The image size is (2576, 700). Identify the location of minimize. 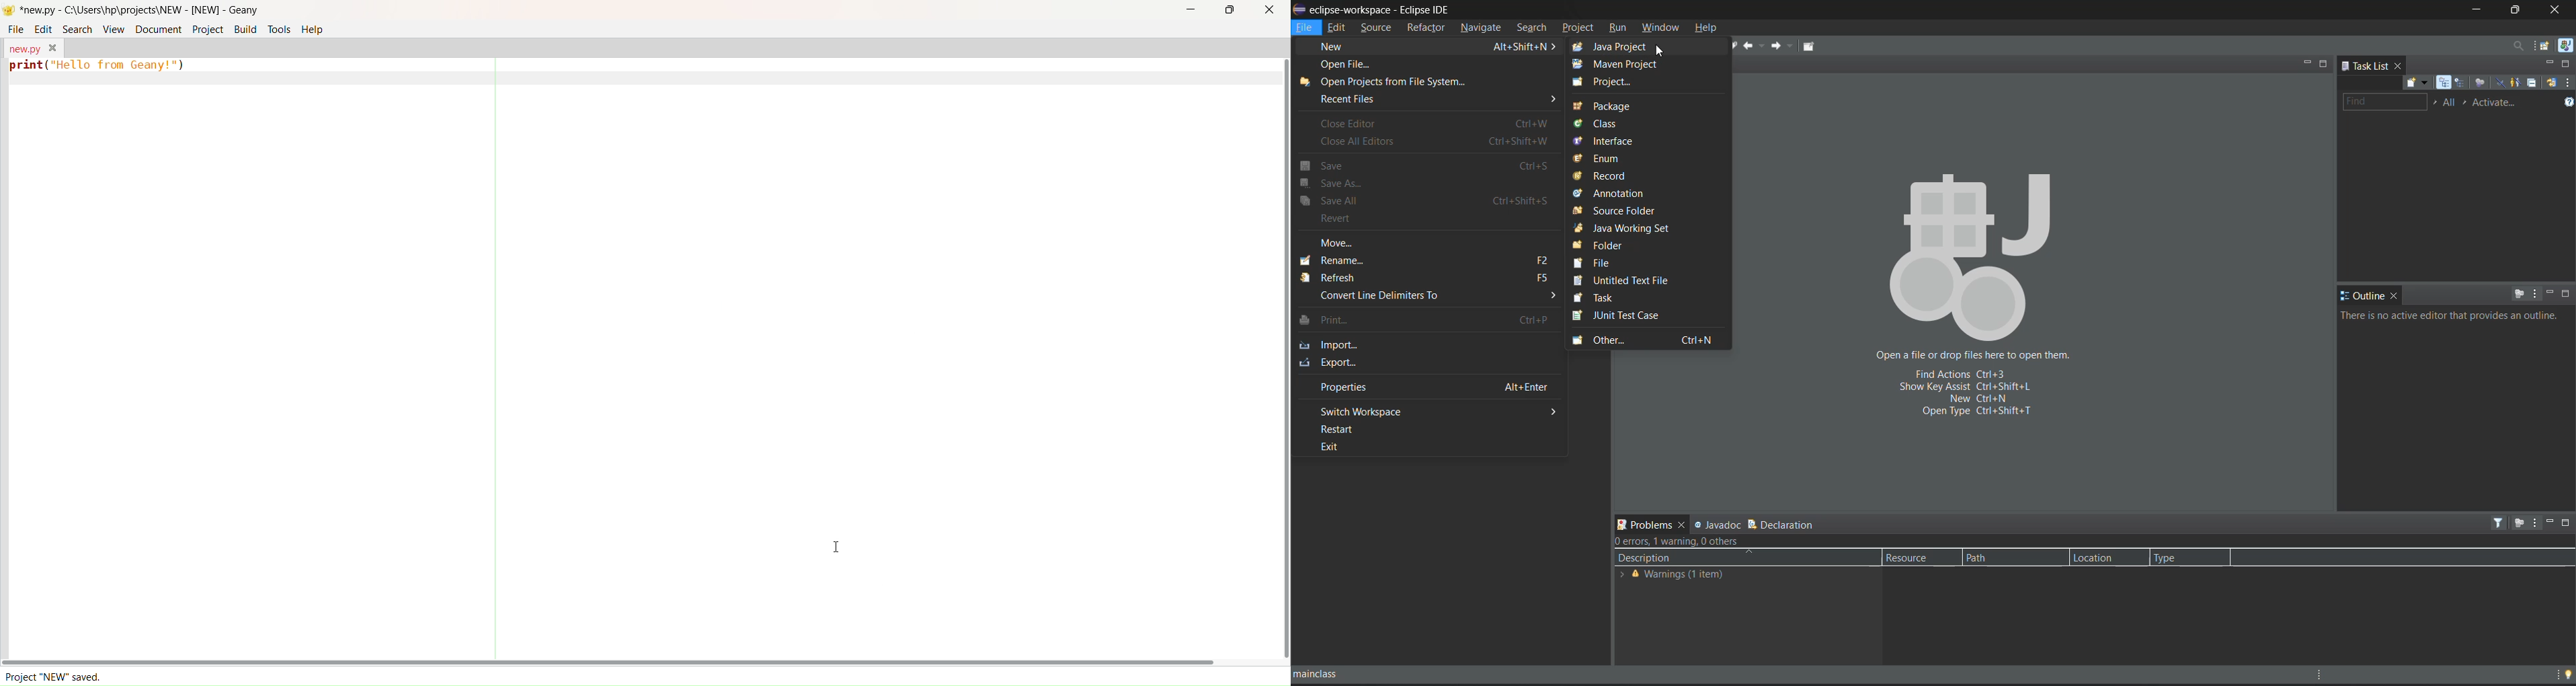
(2549, 521).